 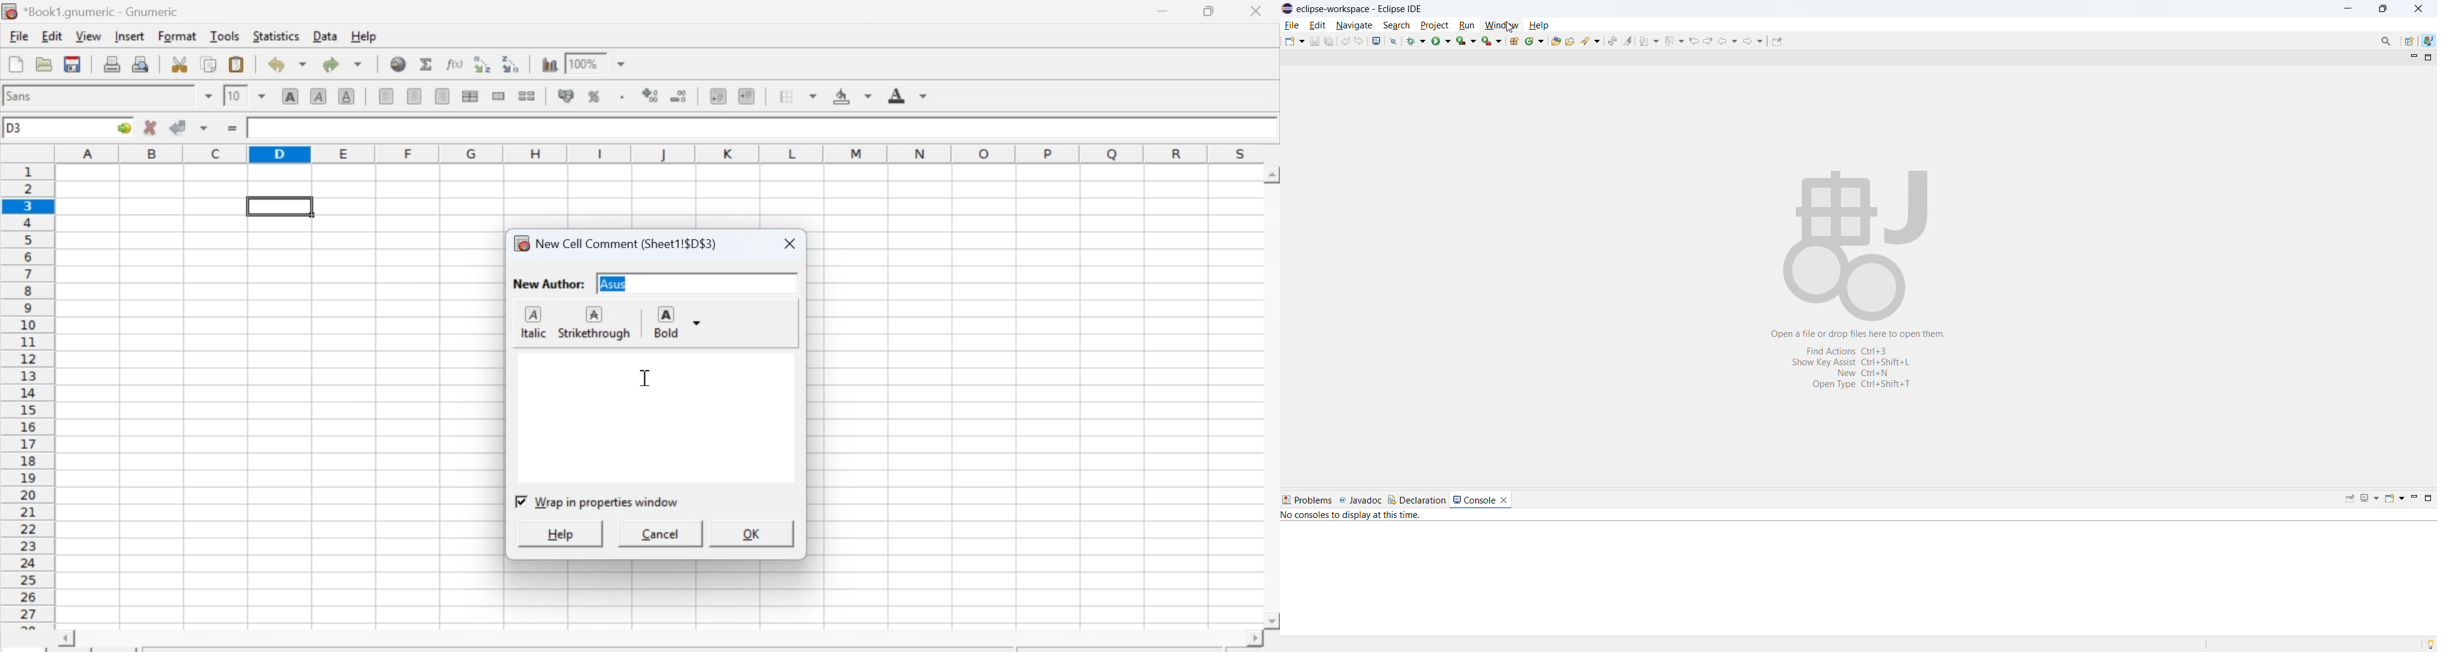 I want to click on Search, so click(x=2387, y=41).